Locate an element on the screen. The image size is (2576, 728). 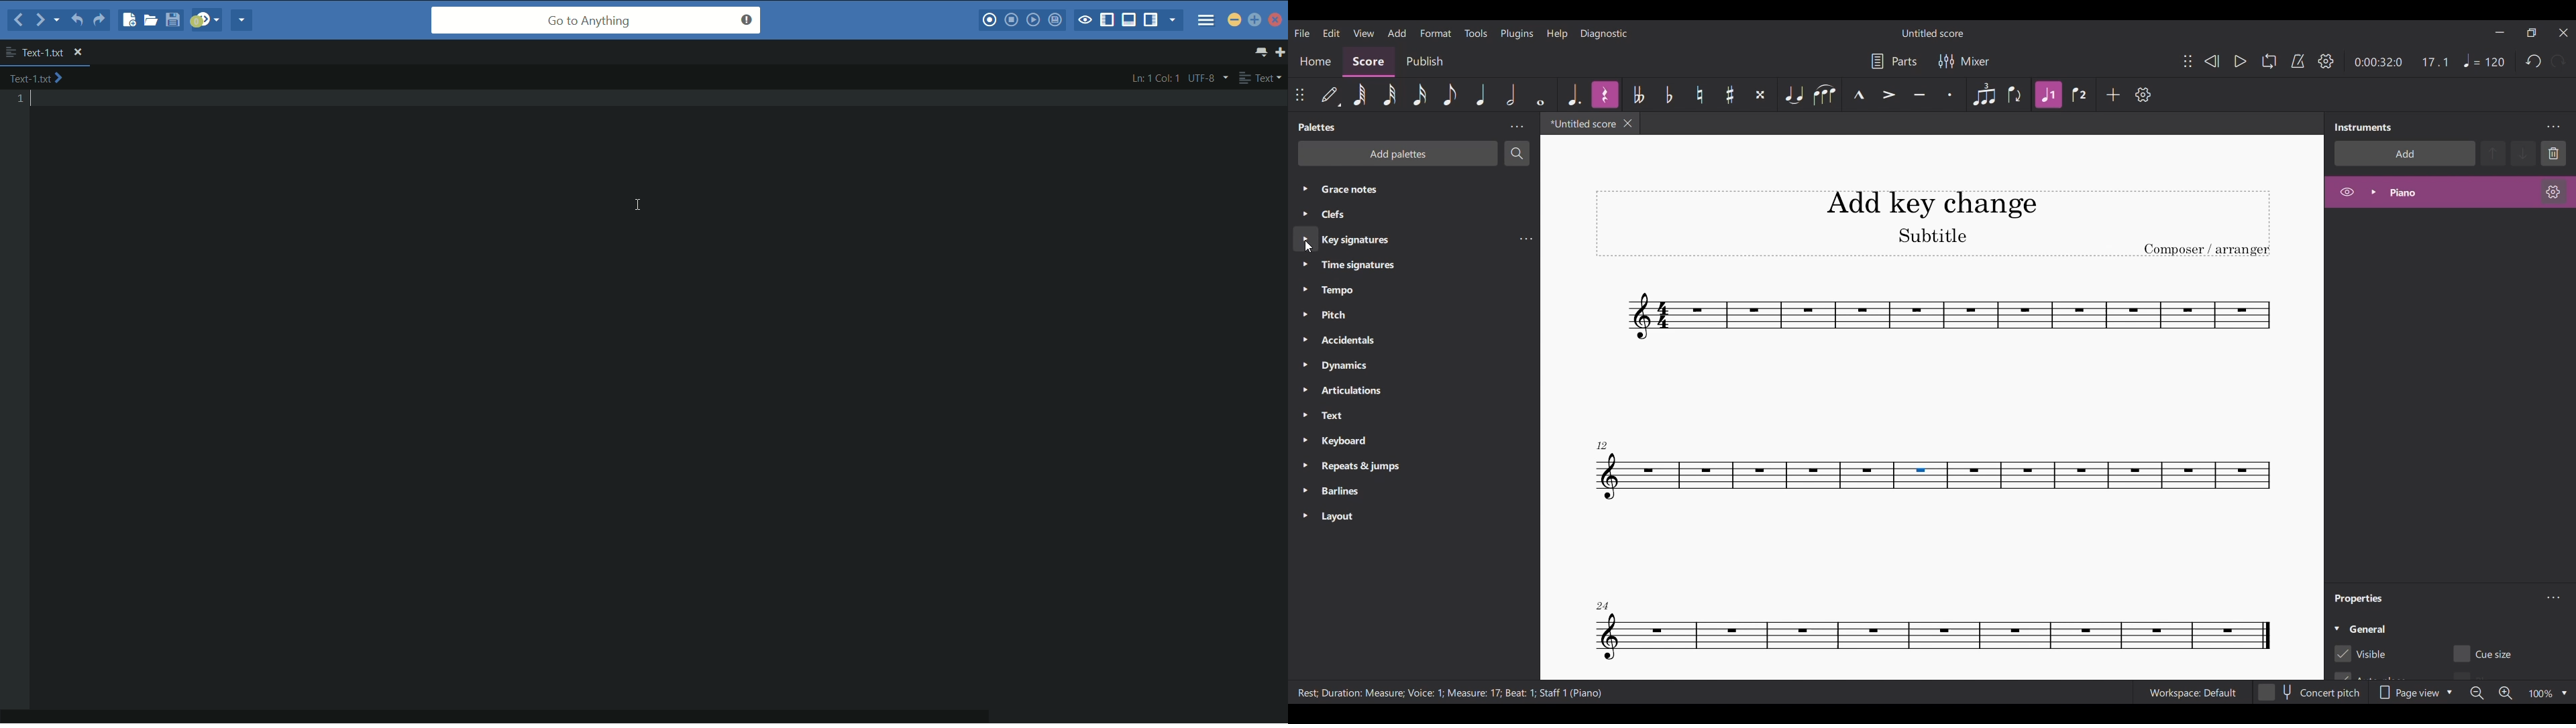
Add instrument is located at coordinates (2405, 154).